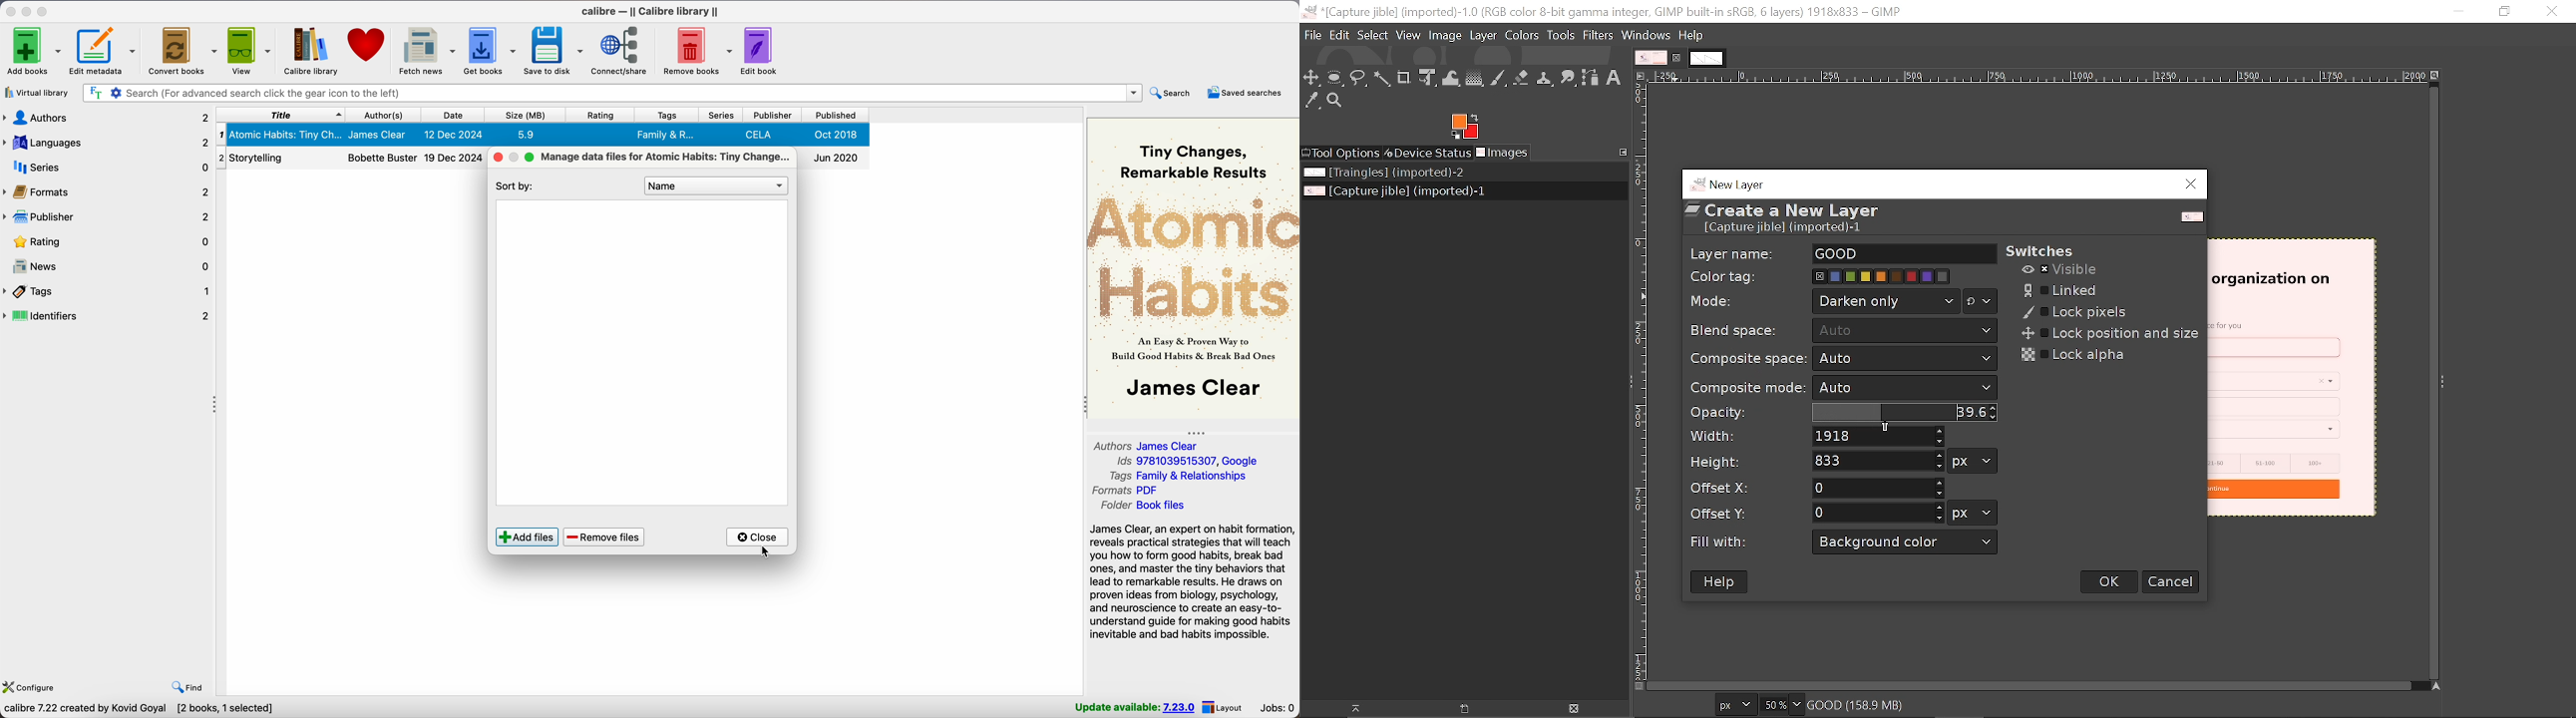 This screenshot has height=728, width=2576. I want to click on Color tag:, so click(1729, 274).